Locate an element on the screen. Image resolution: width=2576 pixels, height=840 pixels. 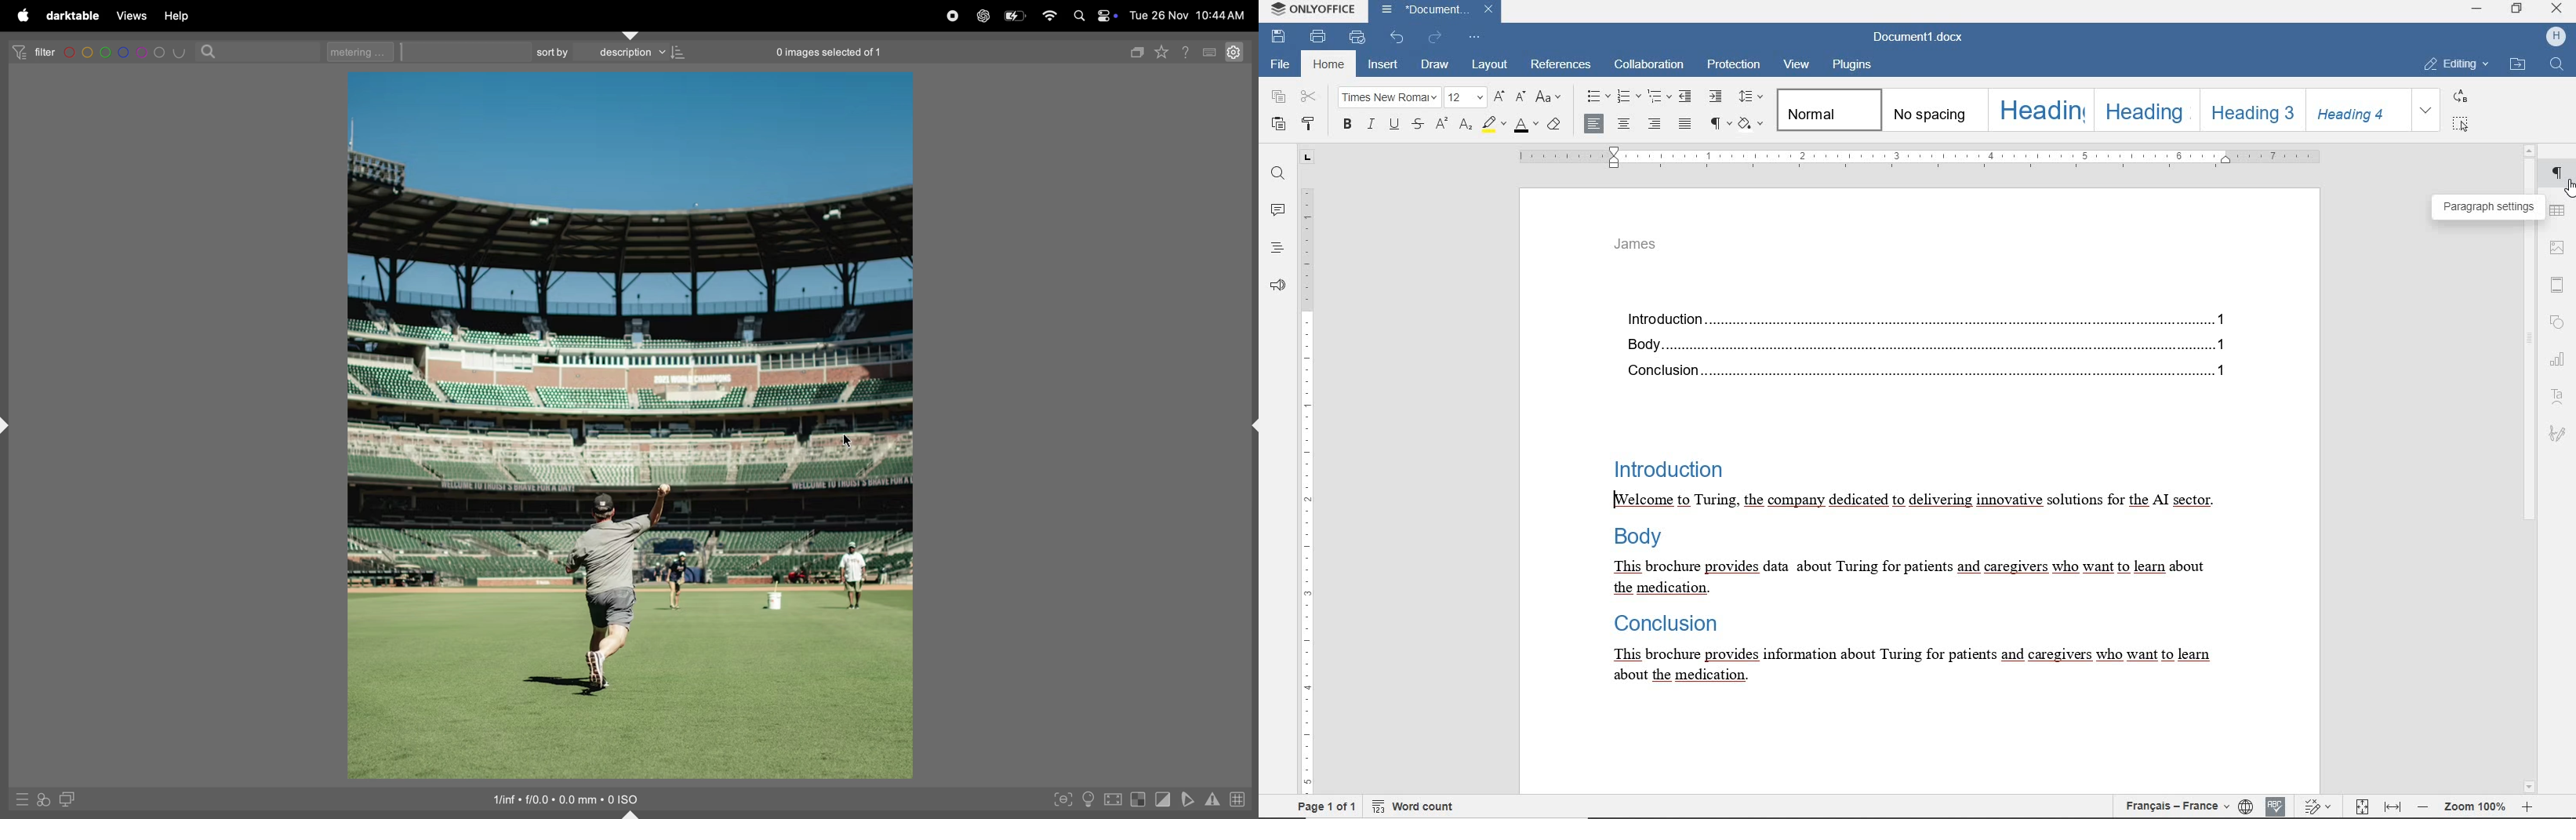
toggle cliping indications is located at coordinates (1162, 798).